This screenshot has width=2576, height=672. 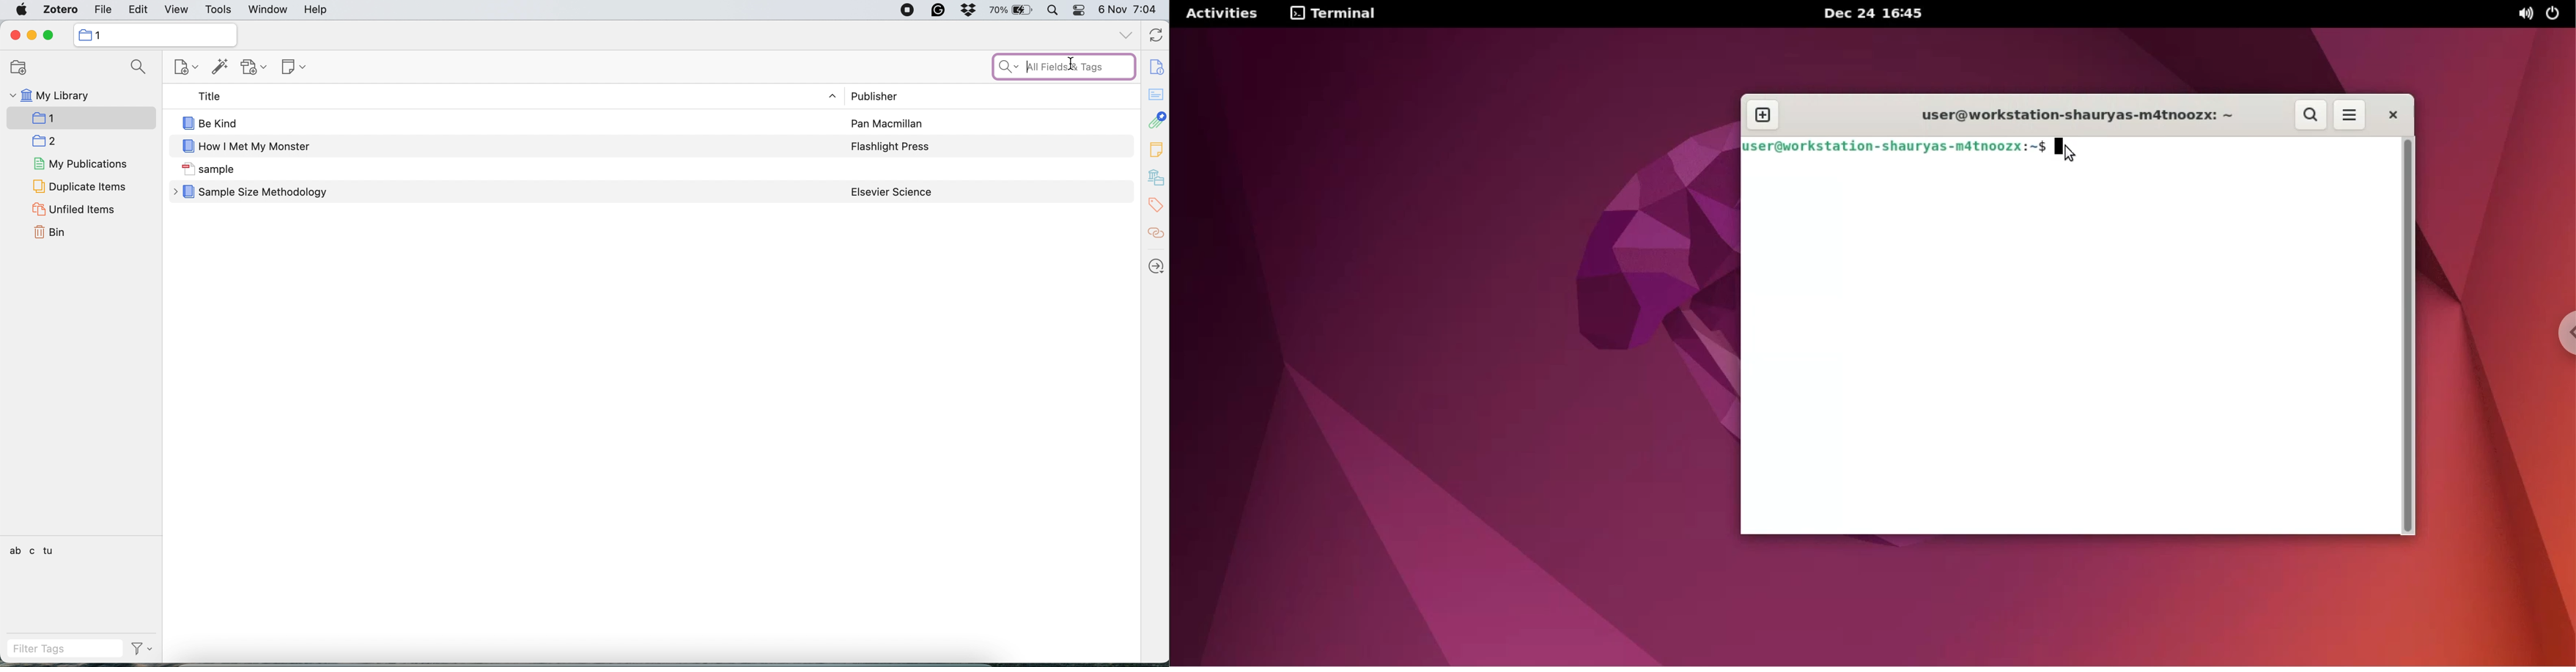 What do you see at coordinates (257, 148) in the screenshot?
I see `How | Met My Monster` at bounding box center [257, 148].